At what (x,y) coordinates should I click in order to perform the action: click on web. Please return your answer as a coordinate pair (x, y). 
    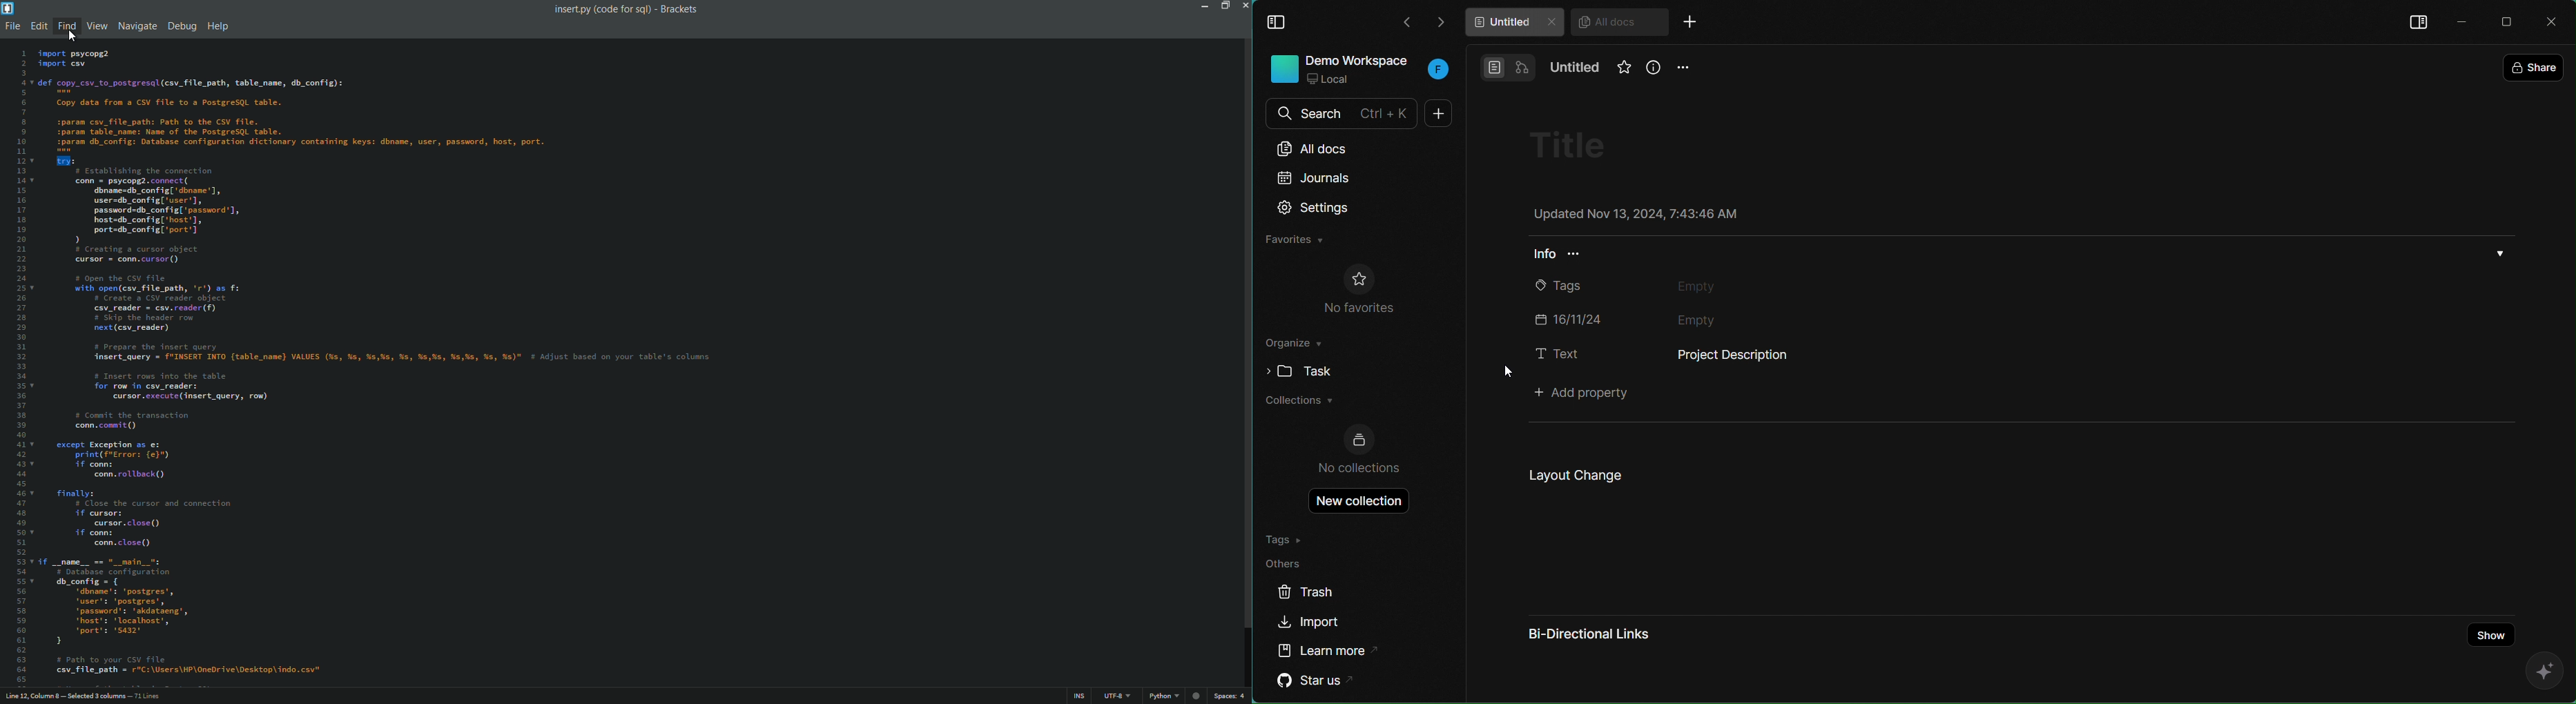
    Looking at the image, I should click on (1198, 694).